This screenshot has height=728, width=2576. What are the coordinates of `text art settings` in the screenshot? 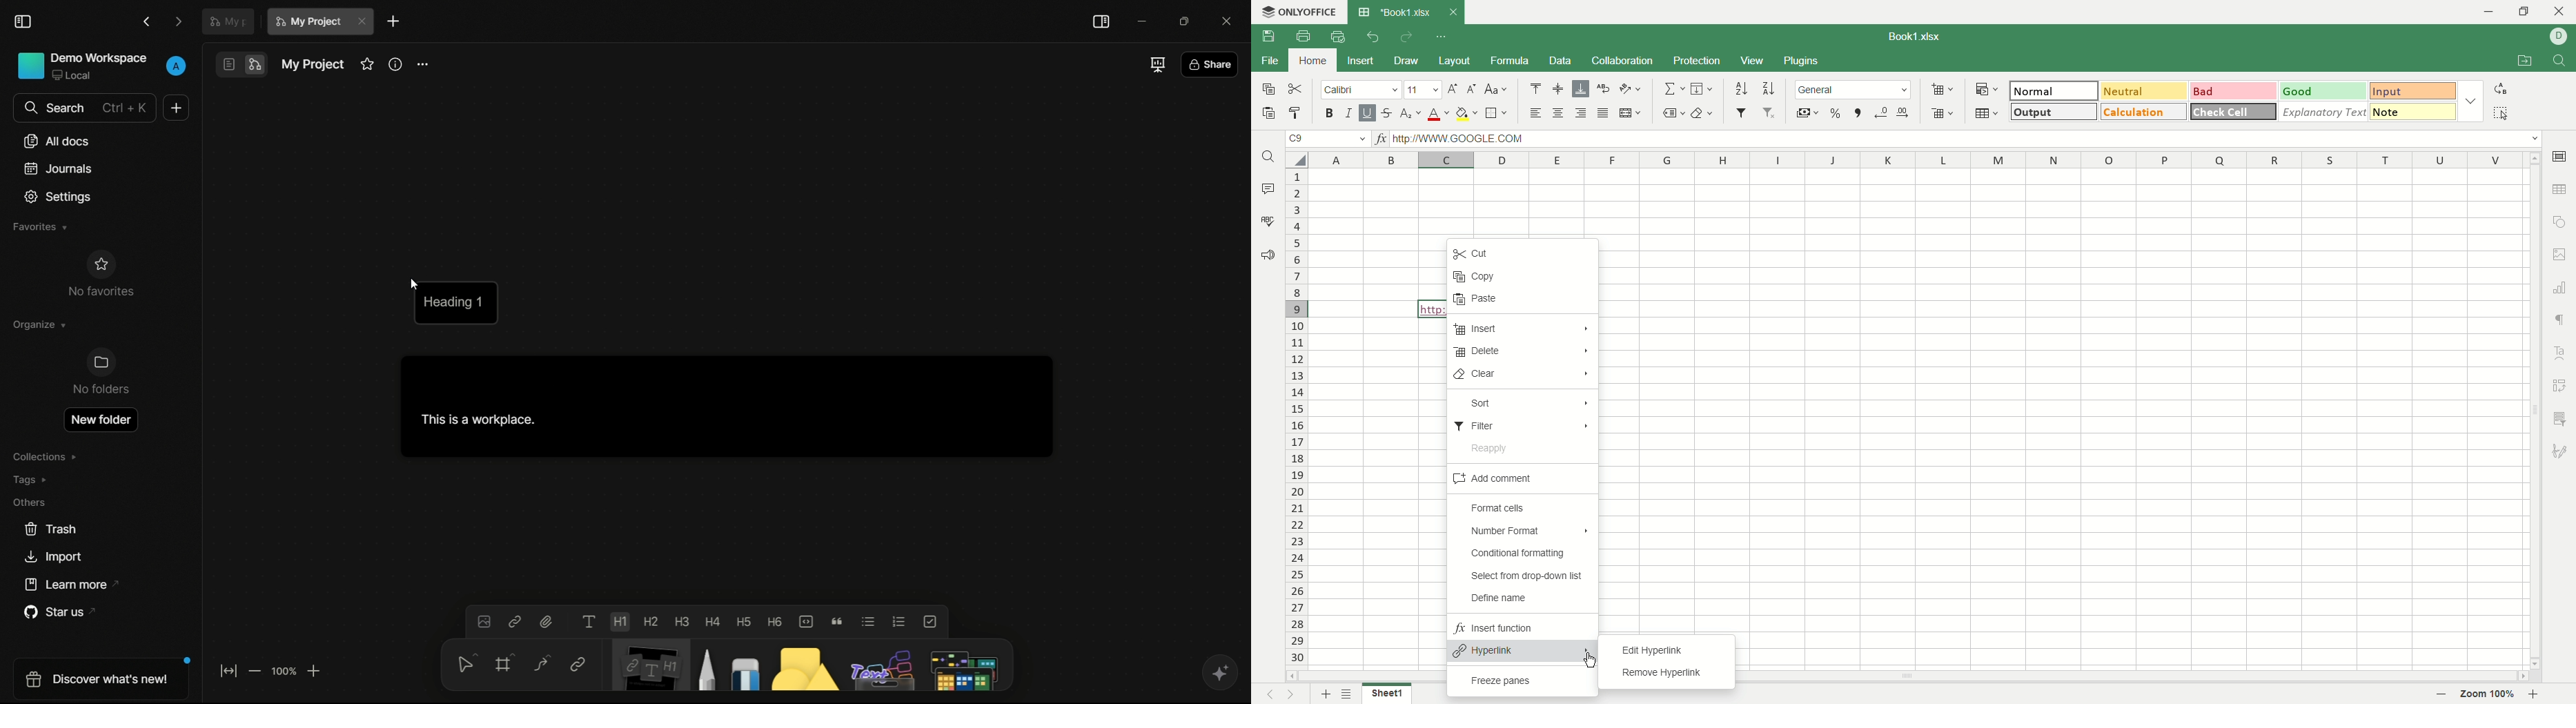 It's located at (2559, 349).